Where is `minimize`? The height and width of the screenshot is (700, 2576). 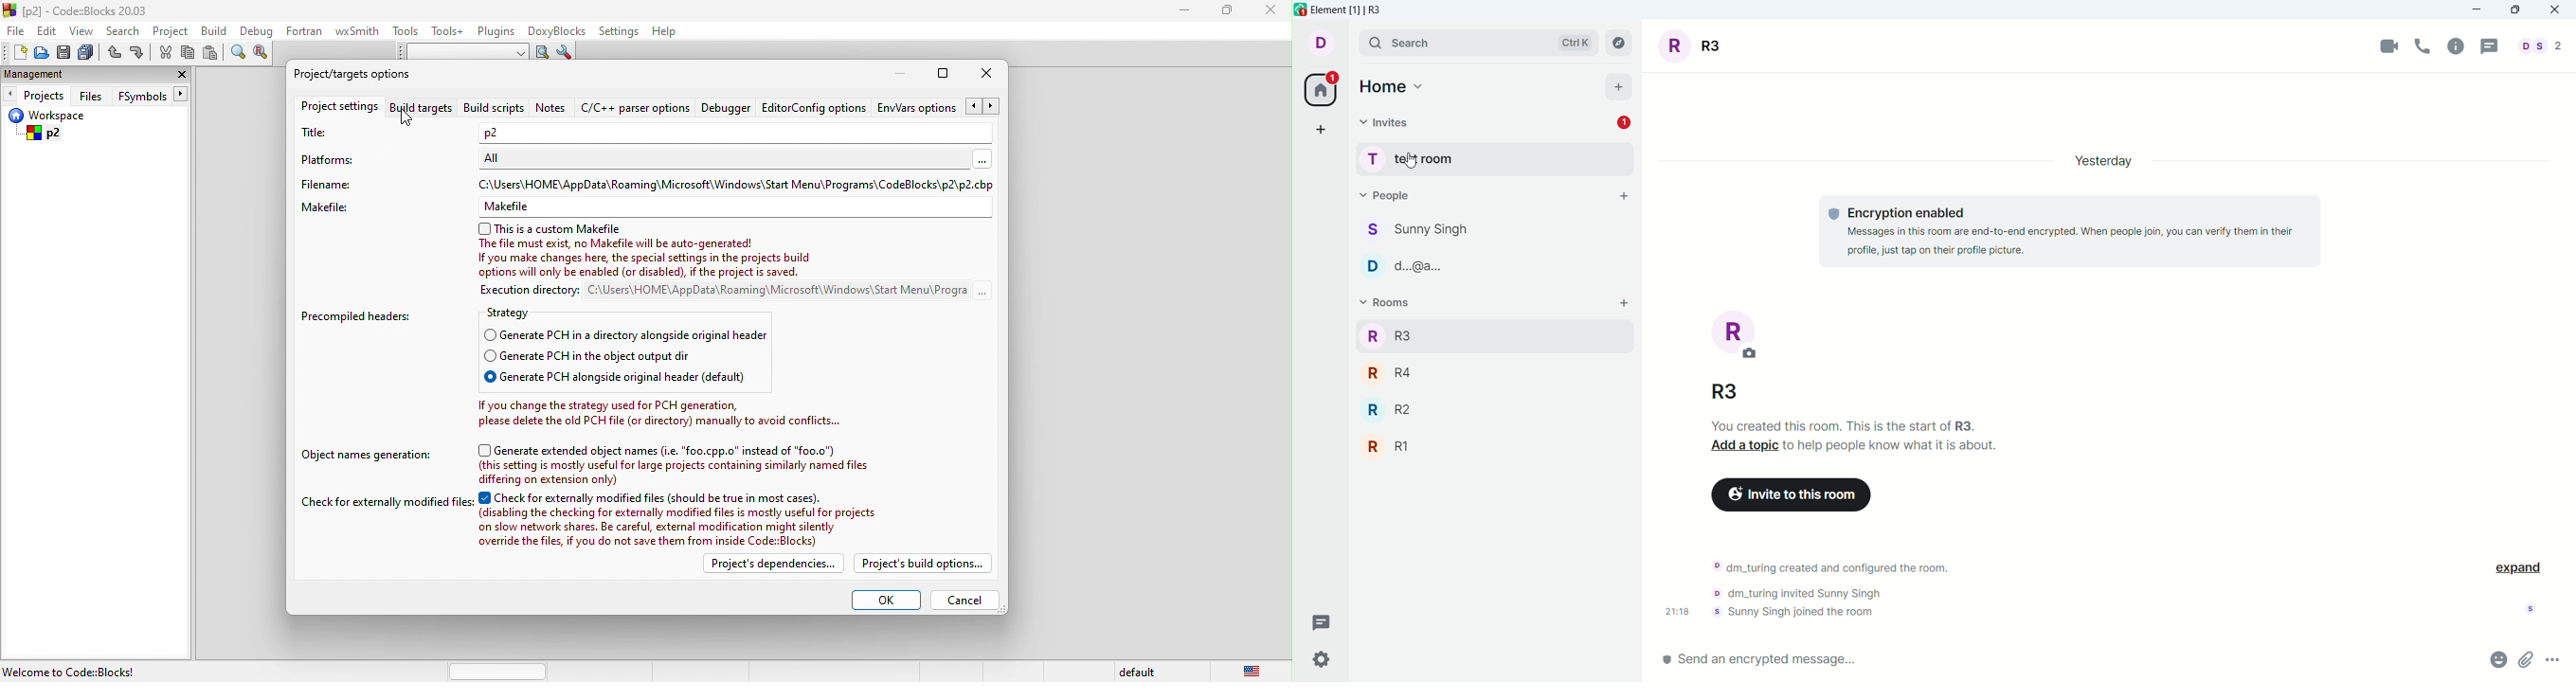 minimize is located at coordinates (900, 74).